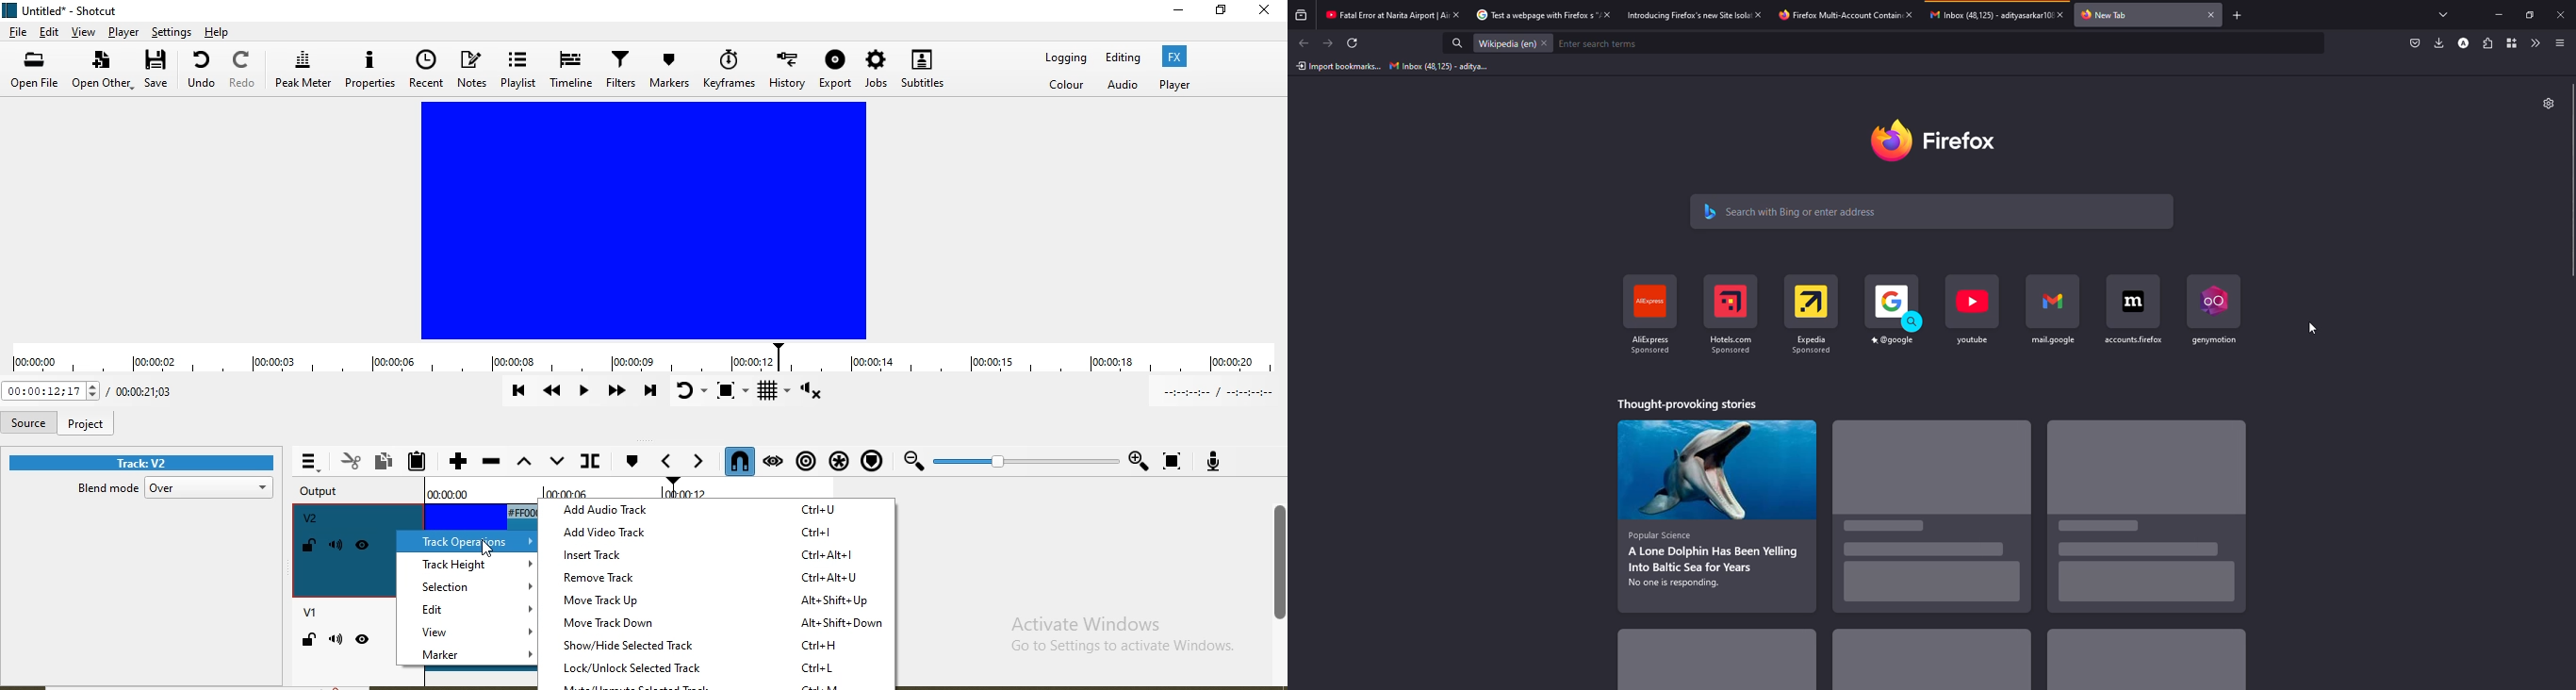 The height and width of the screenshot is (700, 2576). I want to click on remove track, so click(717, 577).